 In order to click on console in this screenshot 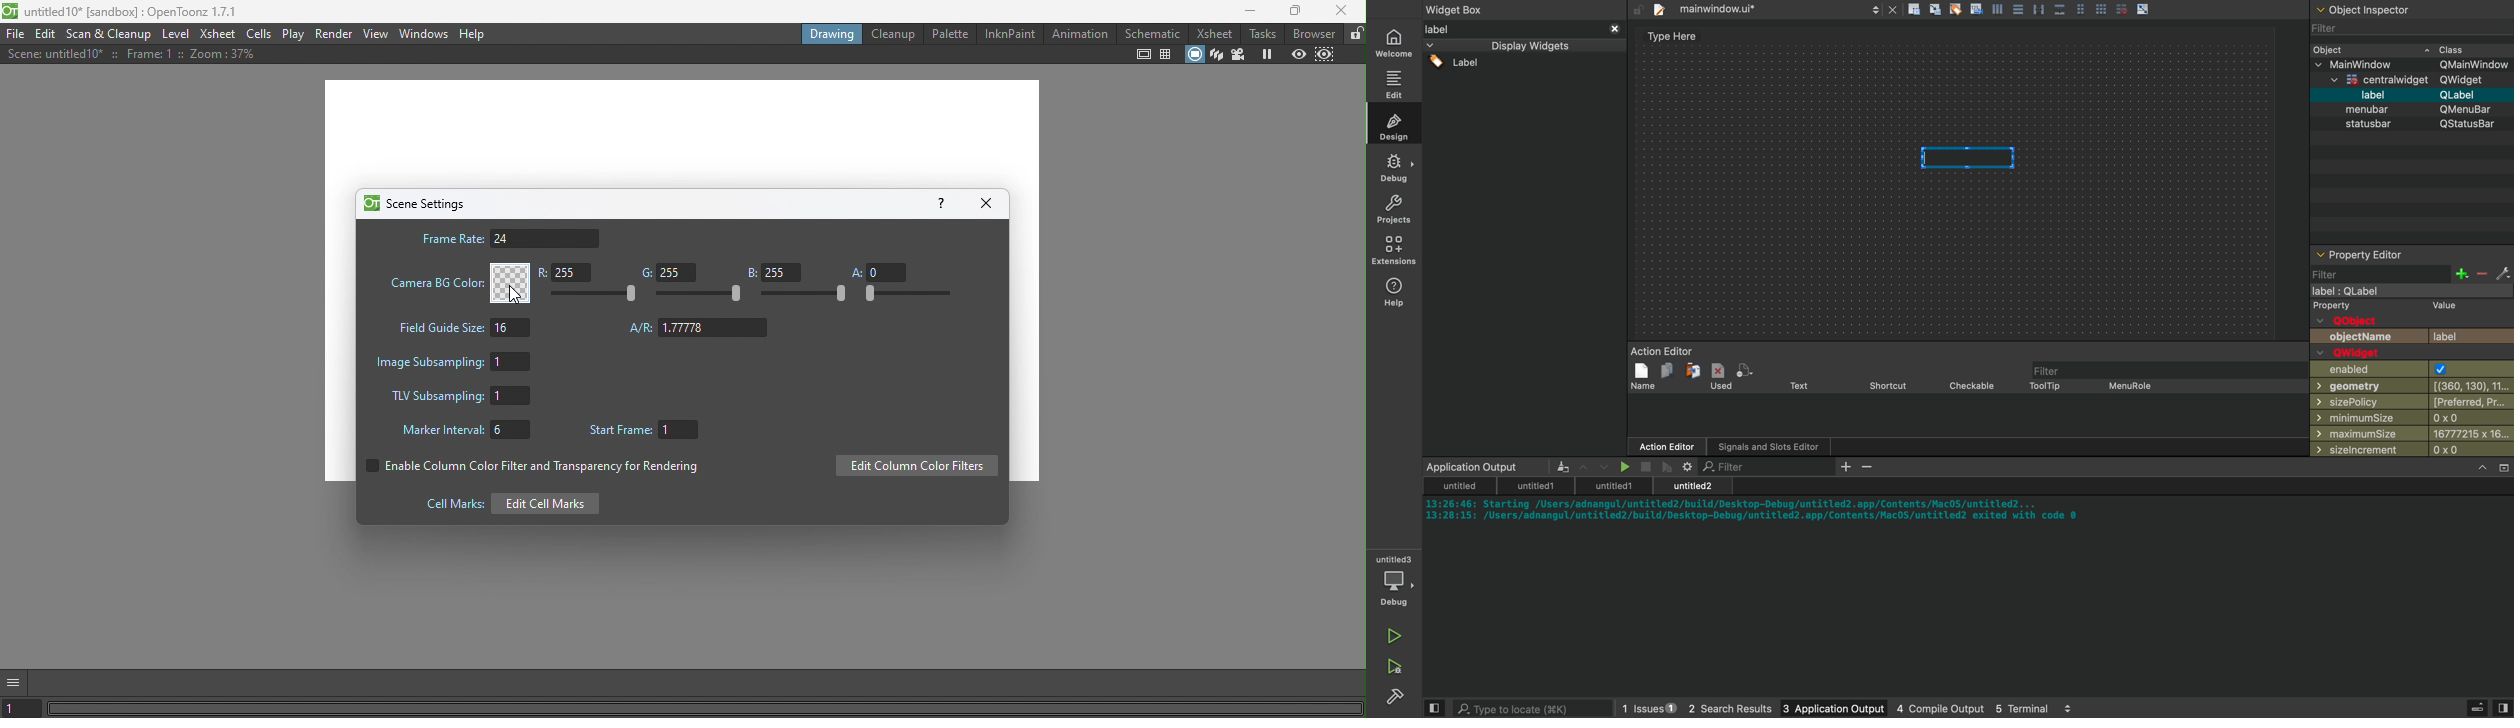, I will do `click(1971, 578)`.